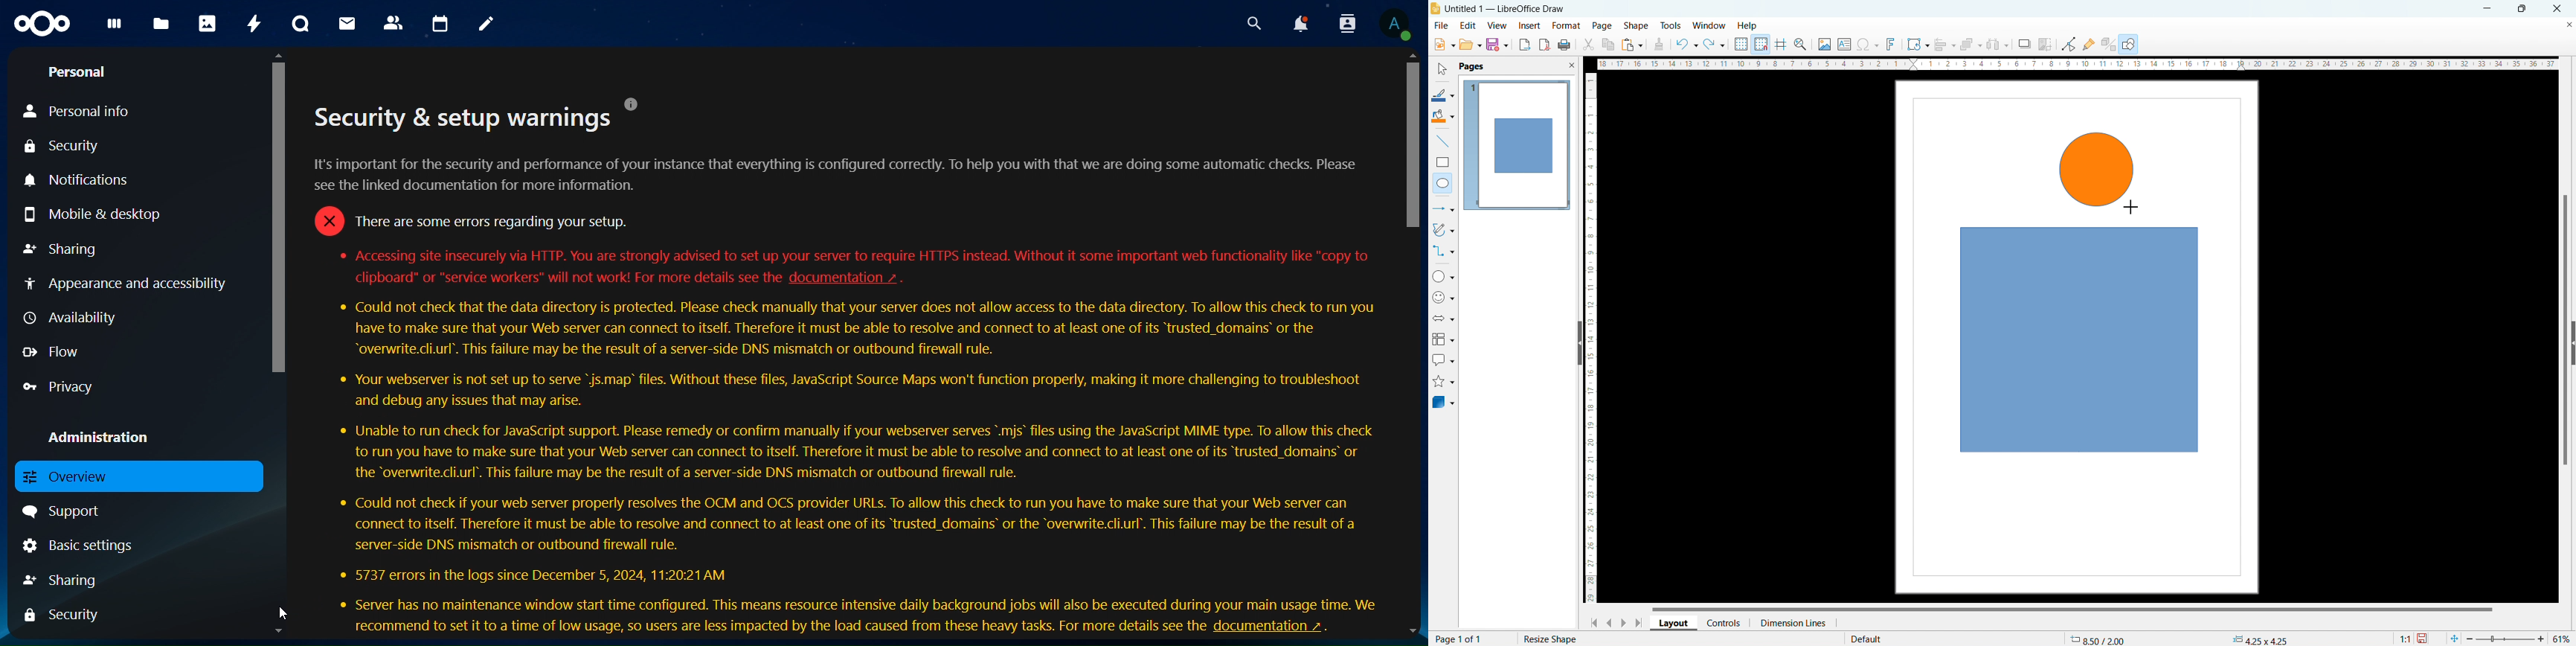  Describe the element at coordinates (1917, 44) in the screenshot. I see `transformations` at that location.